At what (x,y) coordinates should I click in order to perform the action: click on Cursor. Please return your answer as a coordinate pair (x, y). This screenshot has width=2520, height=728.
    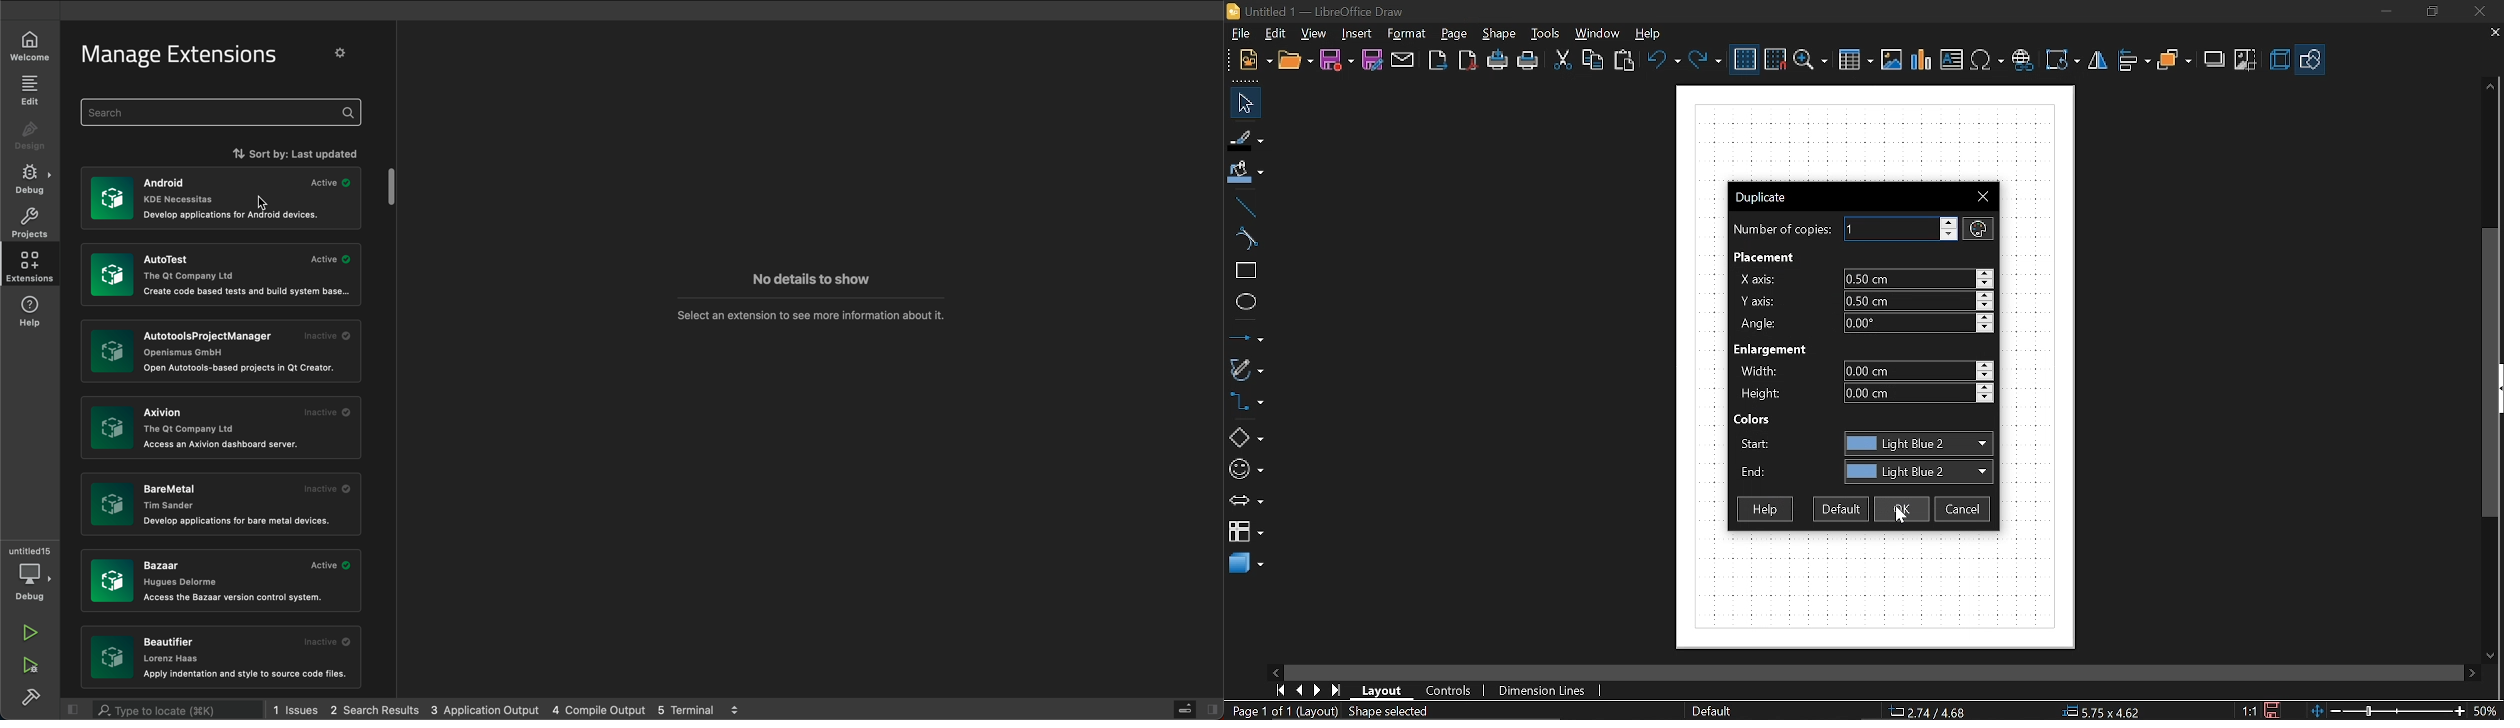
    Looking at the image, I should click on (1906, 514).